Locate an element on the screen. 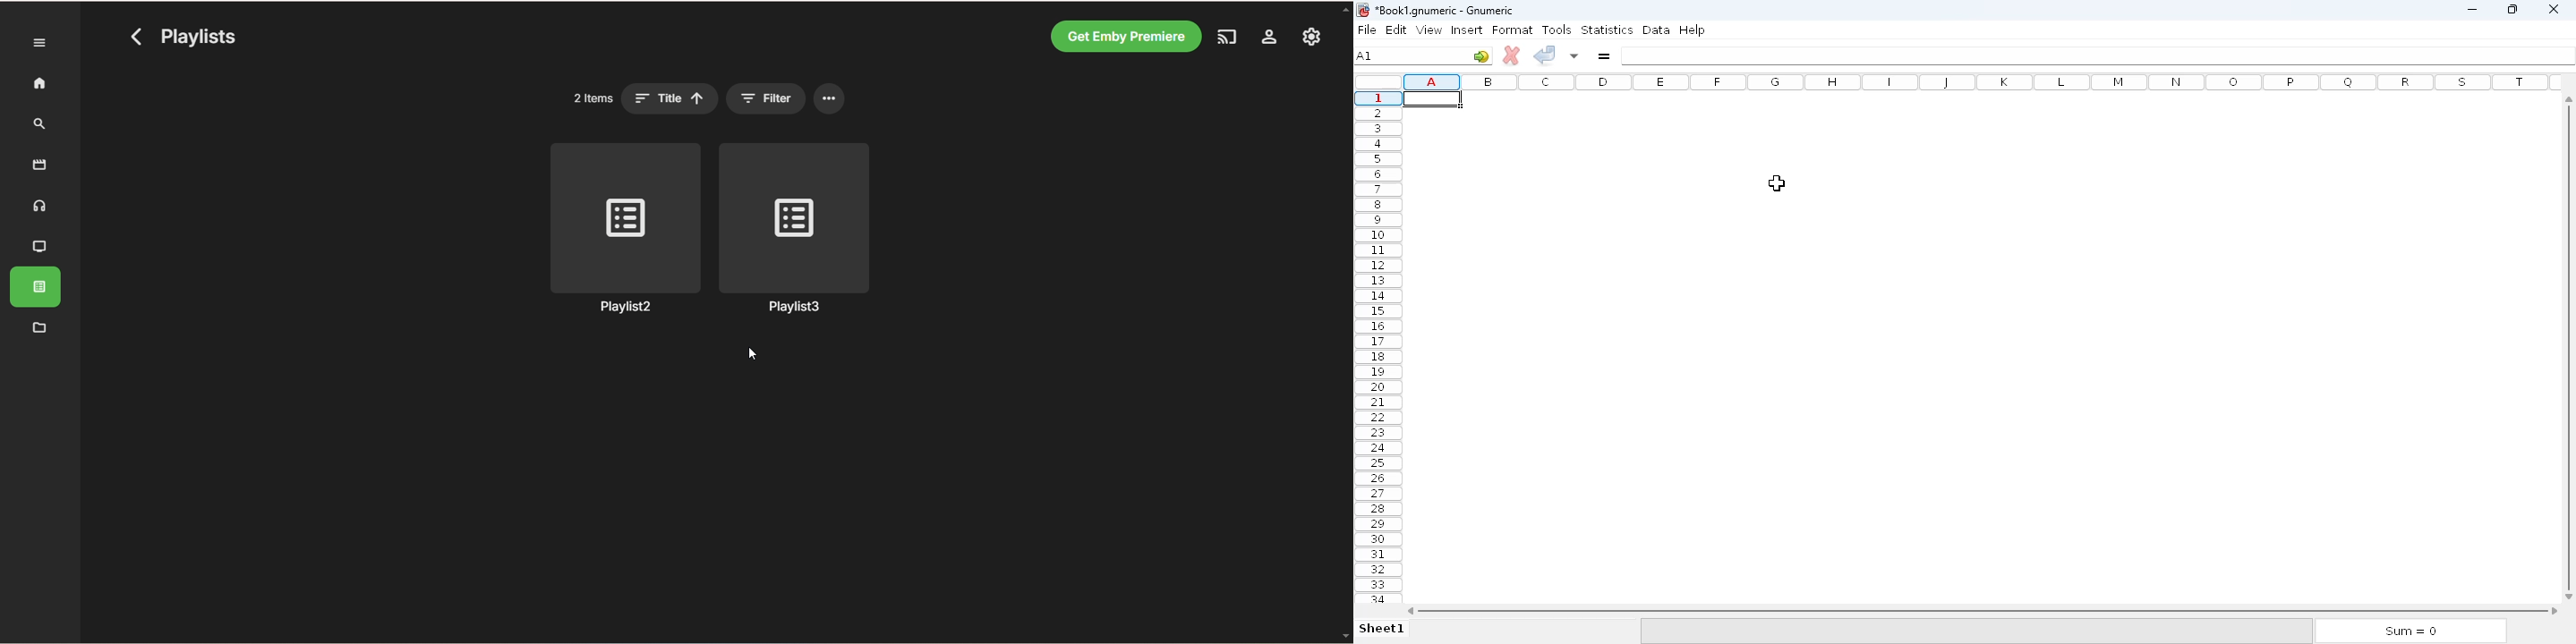 This screenshot has width=2576, height=644. columns is located at coordinates (1983, 82).